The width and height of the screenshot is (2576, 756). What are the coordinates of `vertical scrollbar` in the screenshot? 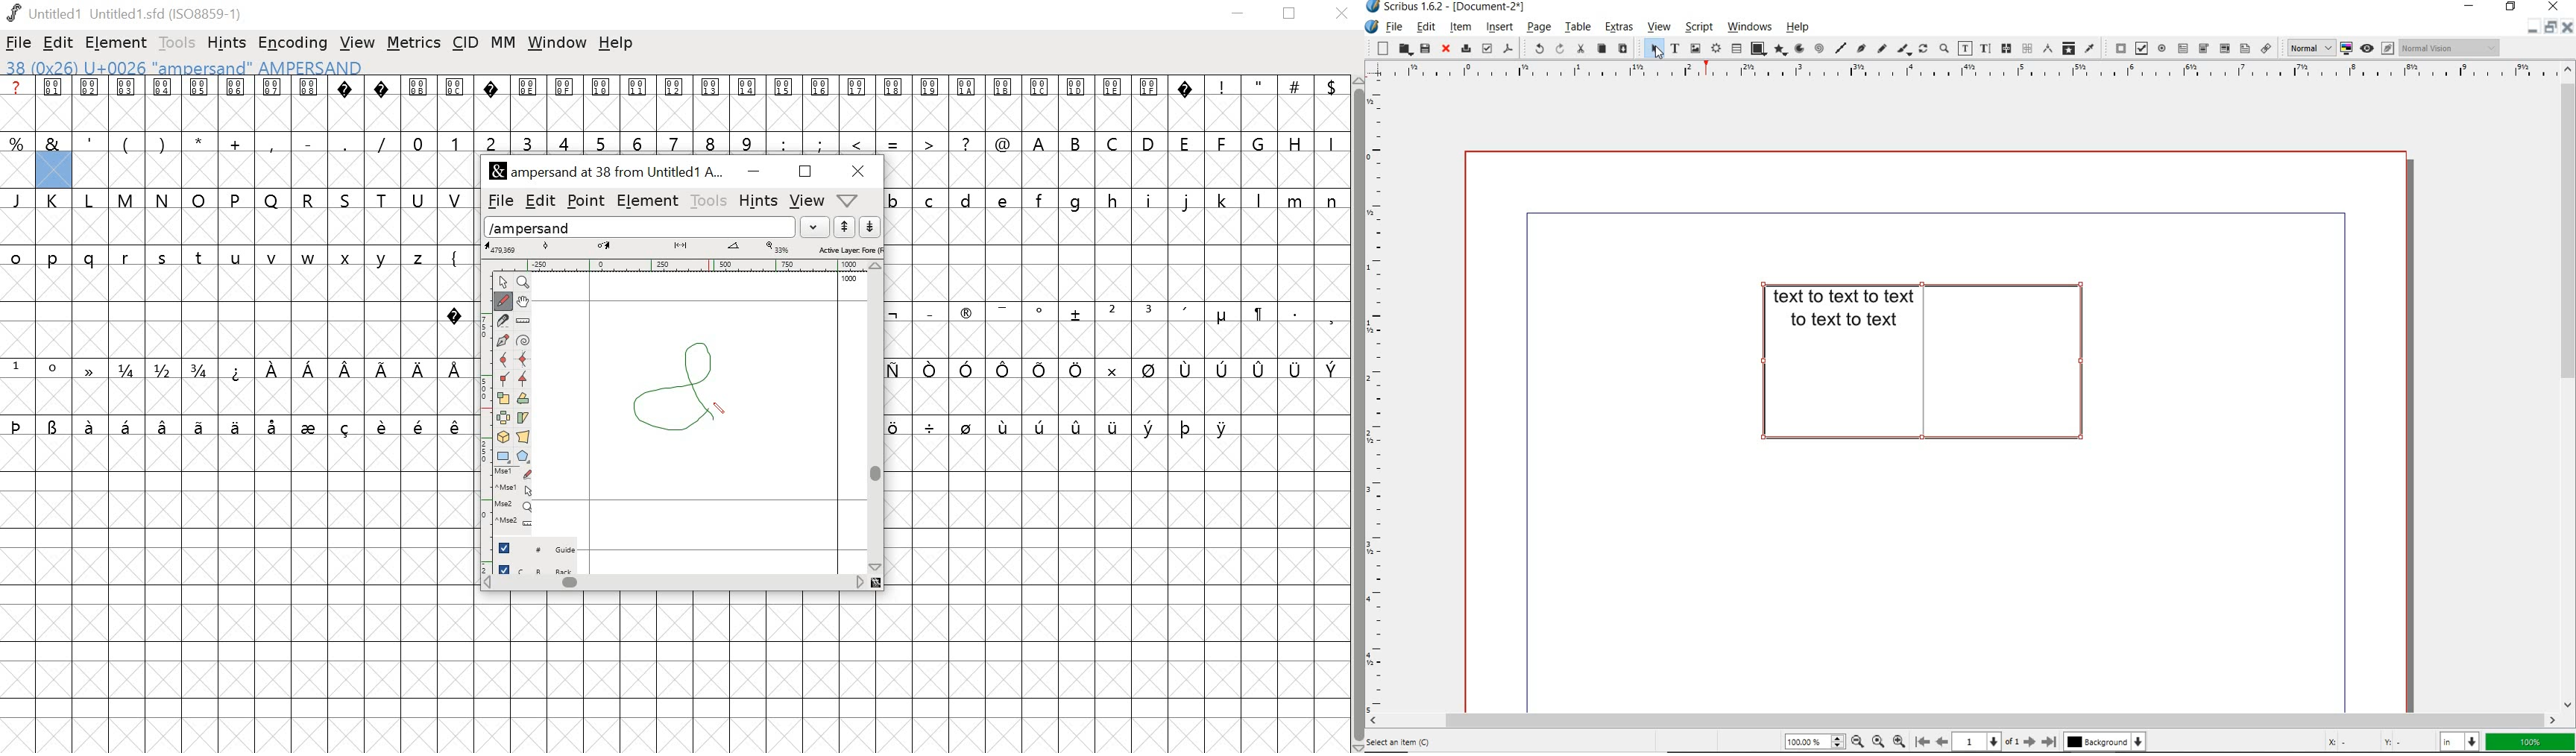 It's located at (1356, 414).